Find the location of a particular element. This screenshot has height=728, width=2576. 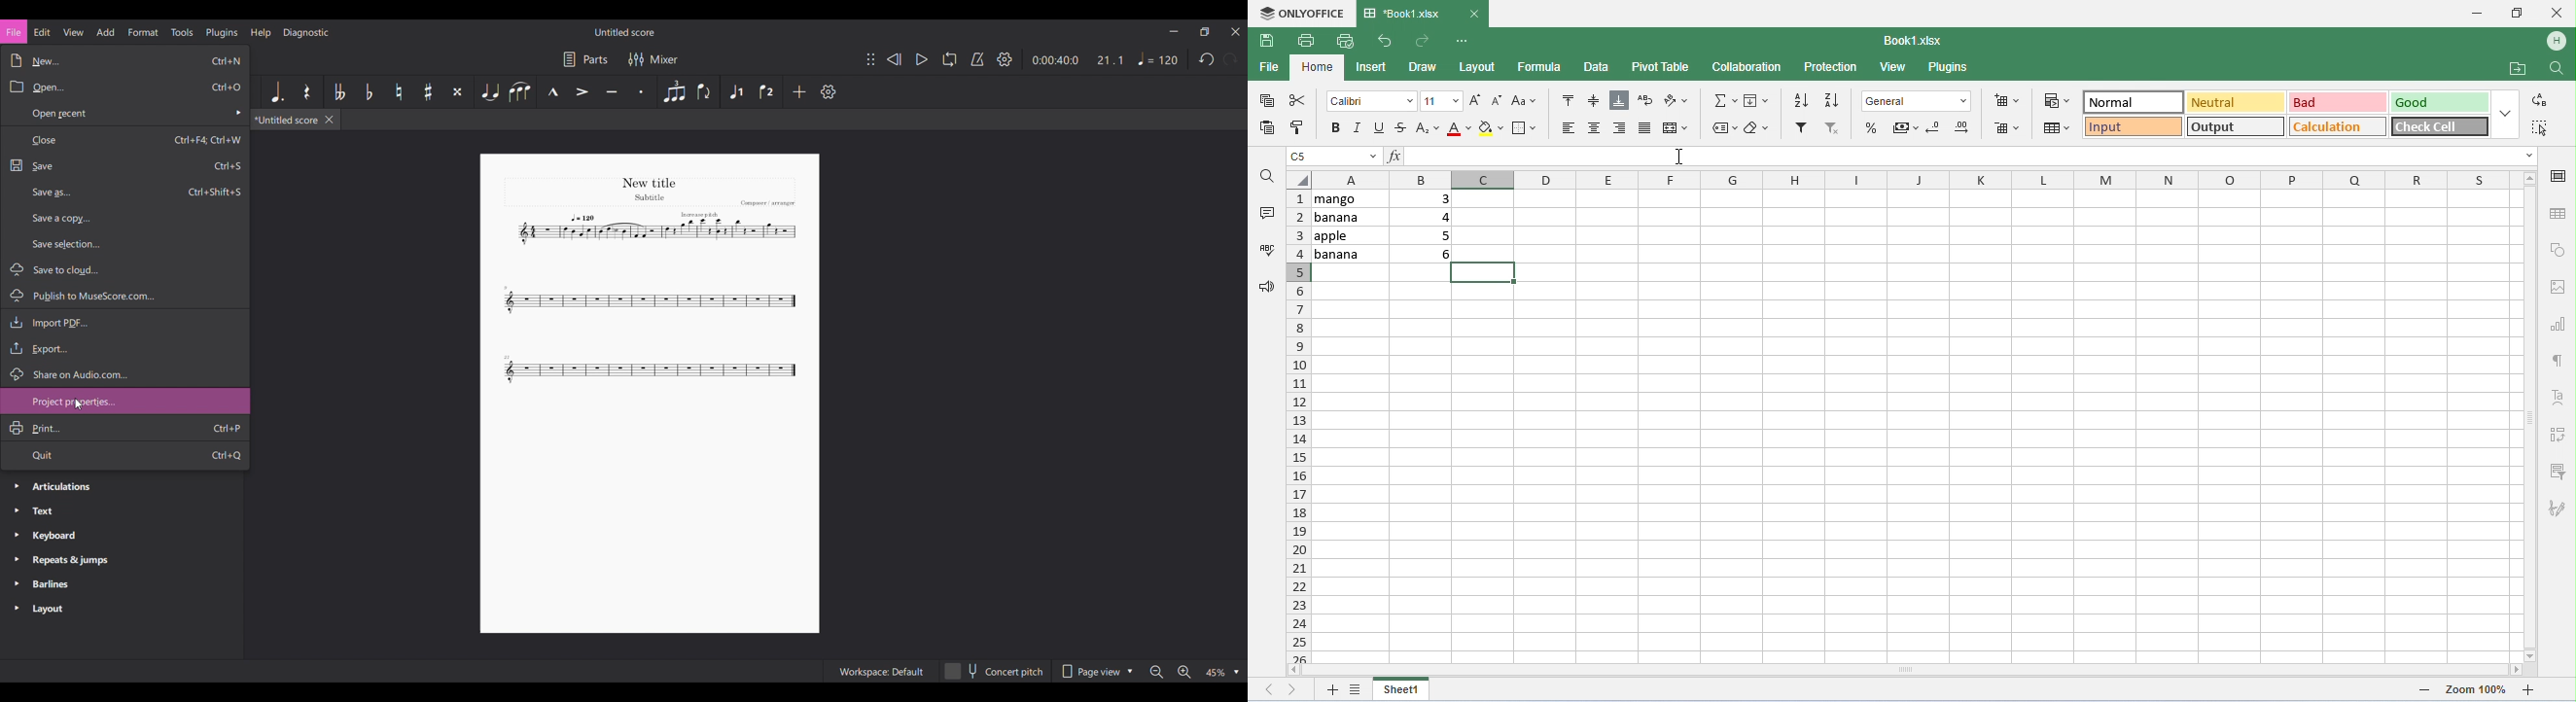

draw is located at coordinates (1425, 67).